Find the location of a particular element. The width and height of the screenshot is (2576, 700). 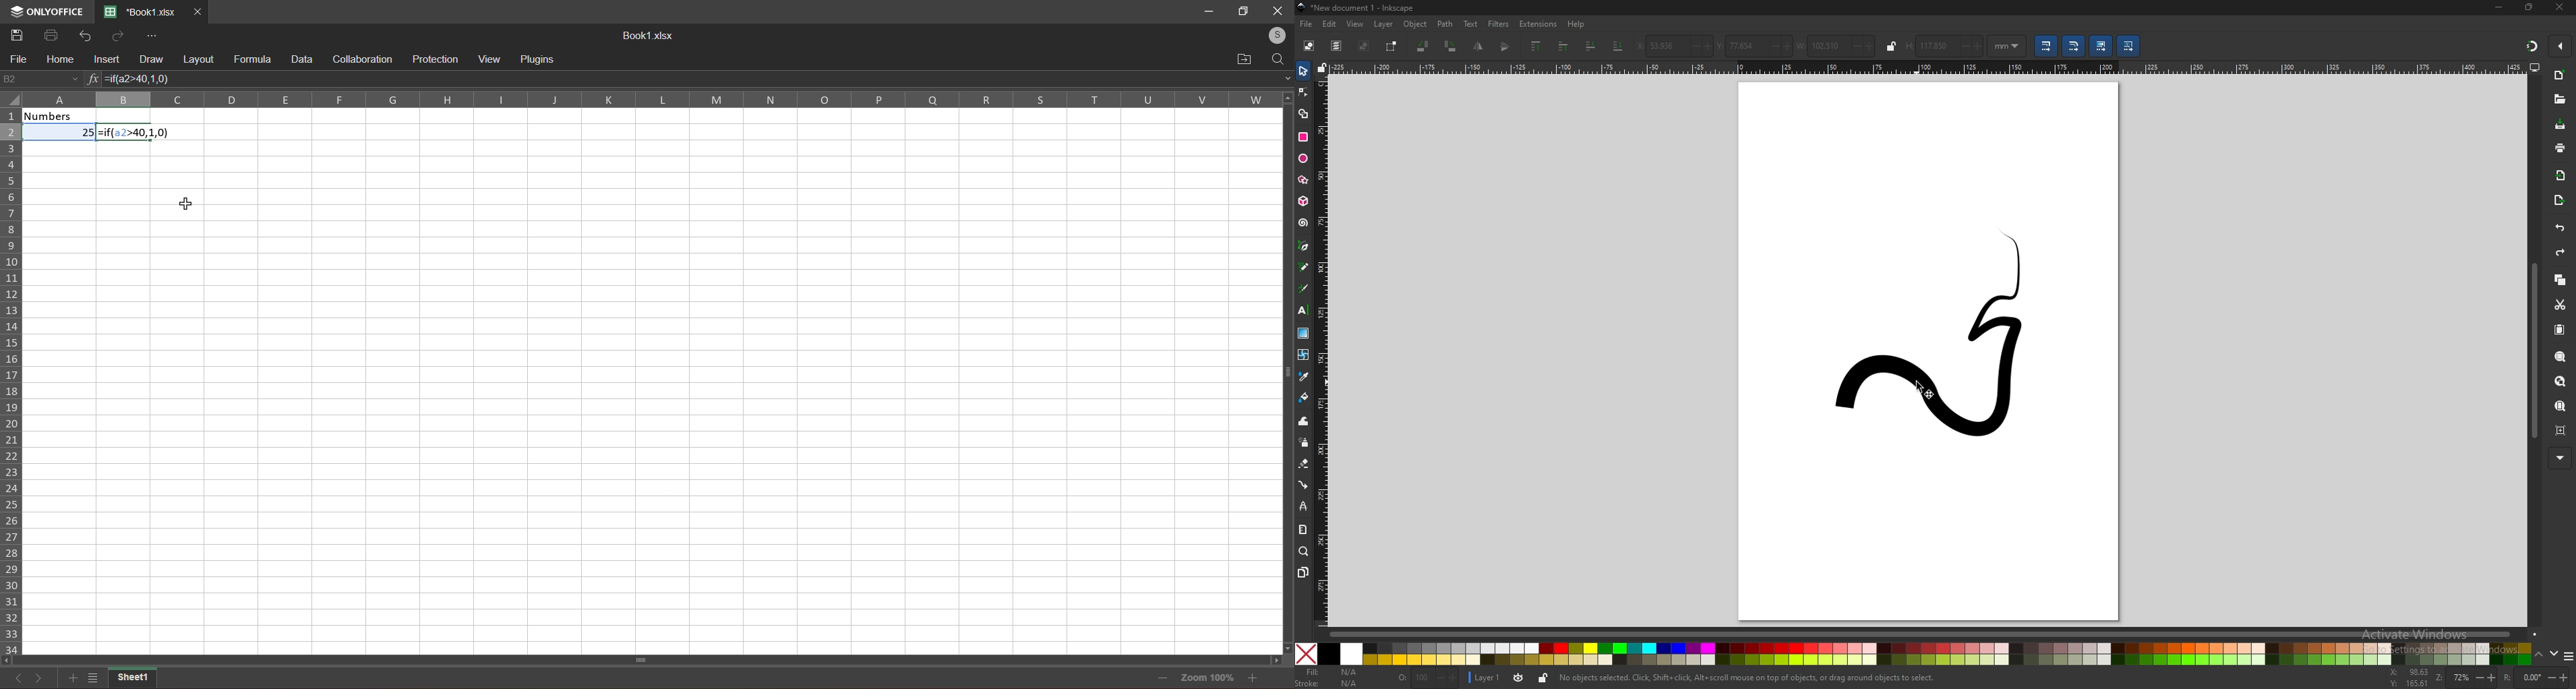

rotate 90 degree ccw is located at coordinates (1422, 47).